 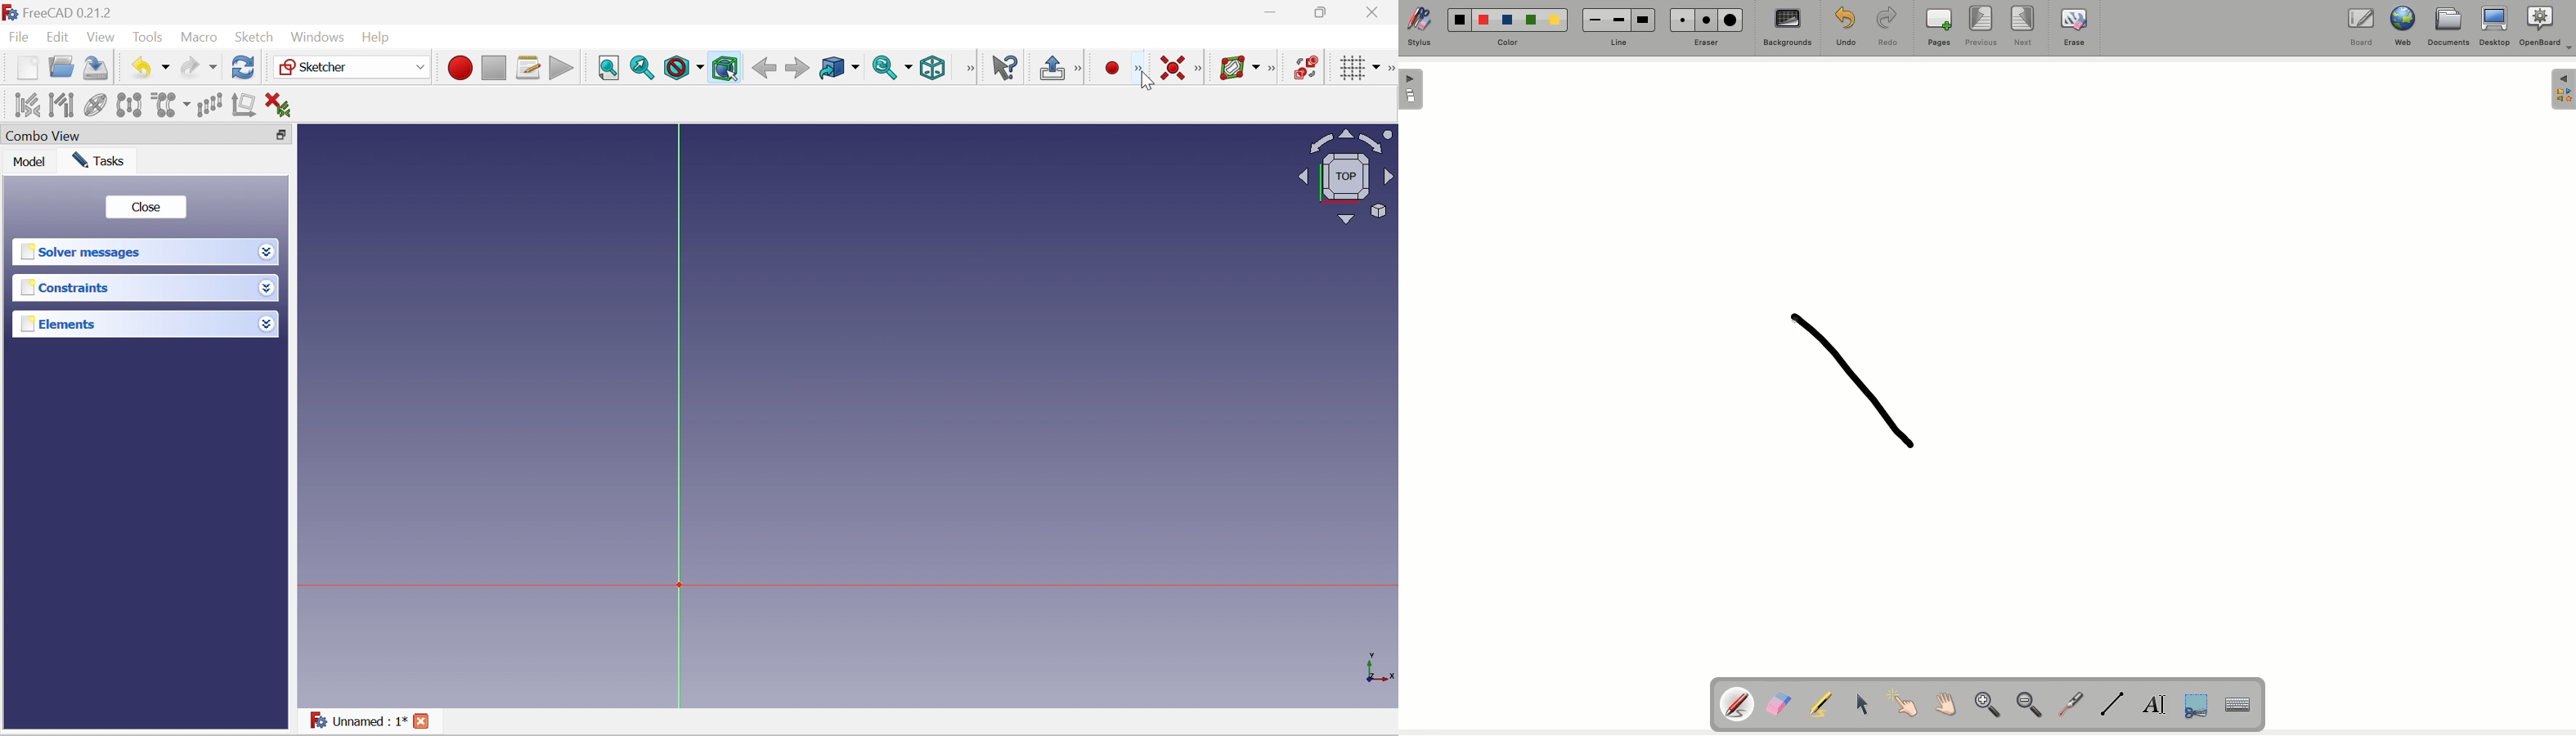 I want to click on Help, so click(x=380, y=38).